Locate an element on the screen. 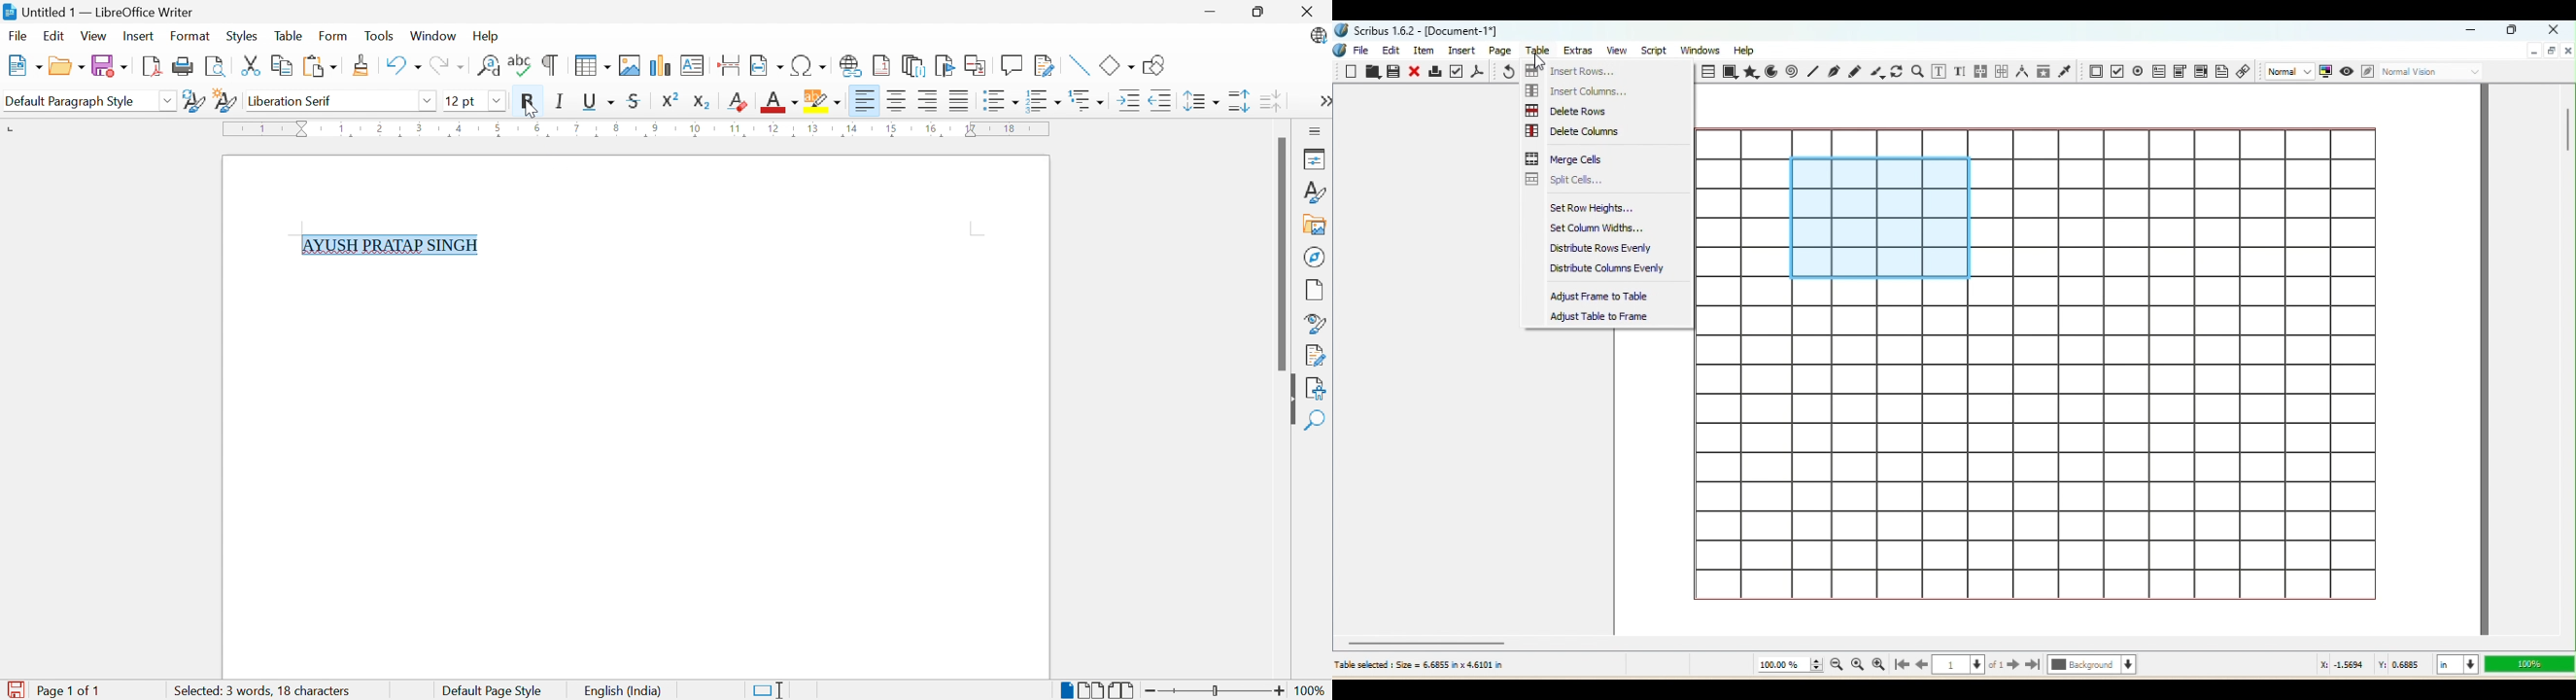 The height and width of the screenshot is (700, 2576). Edit is located at coordinates (1391, 51).